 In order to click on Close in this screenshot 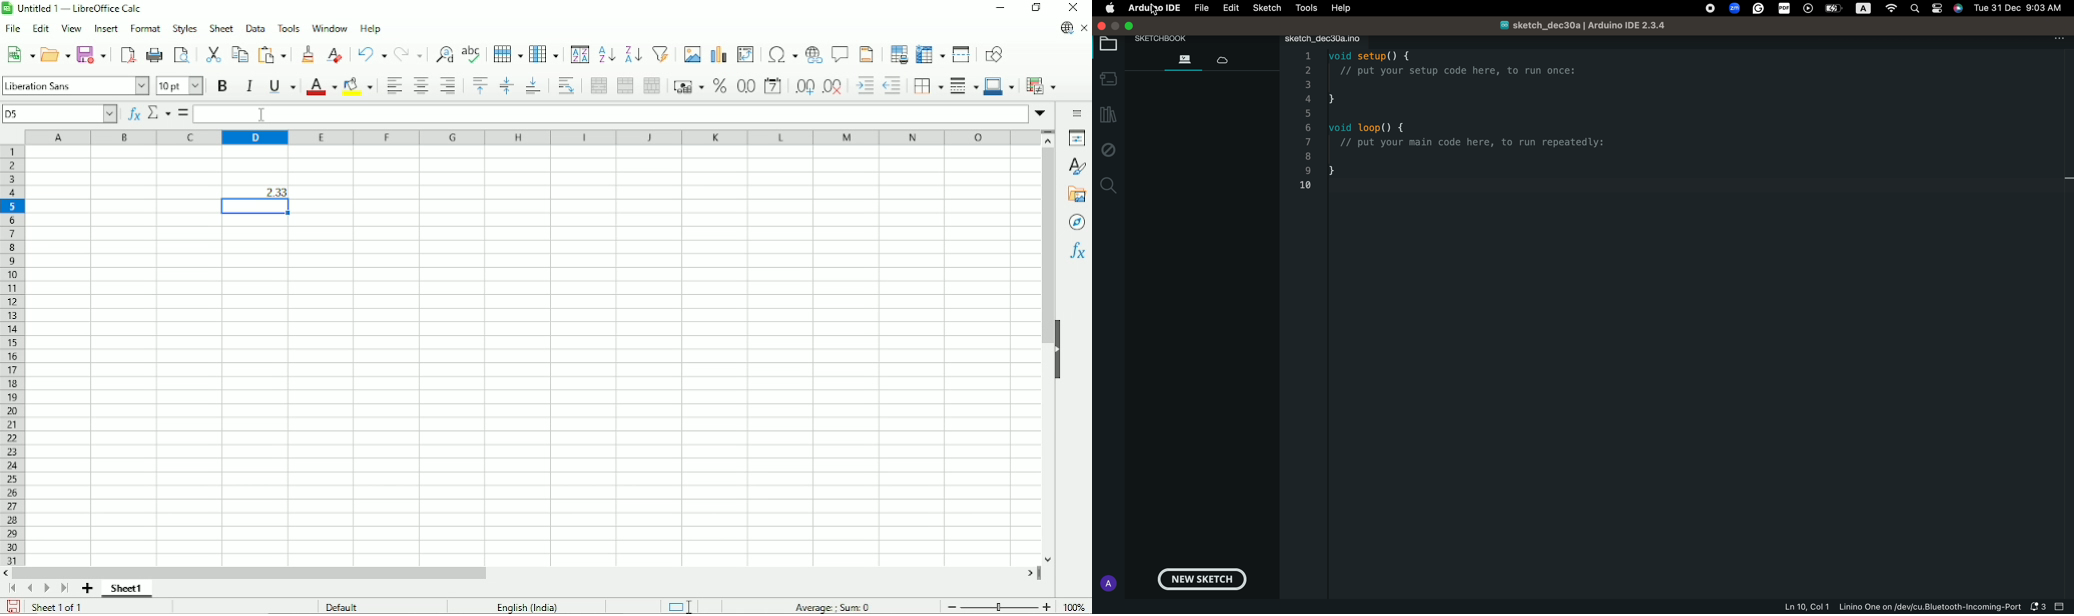, I will do `click(1074, 7)`.